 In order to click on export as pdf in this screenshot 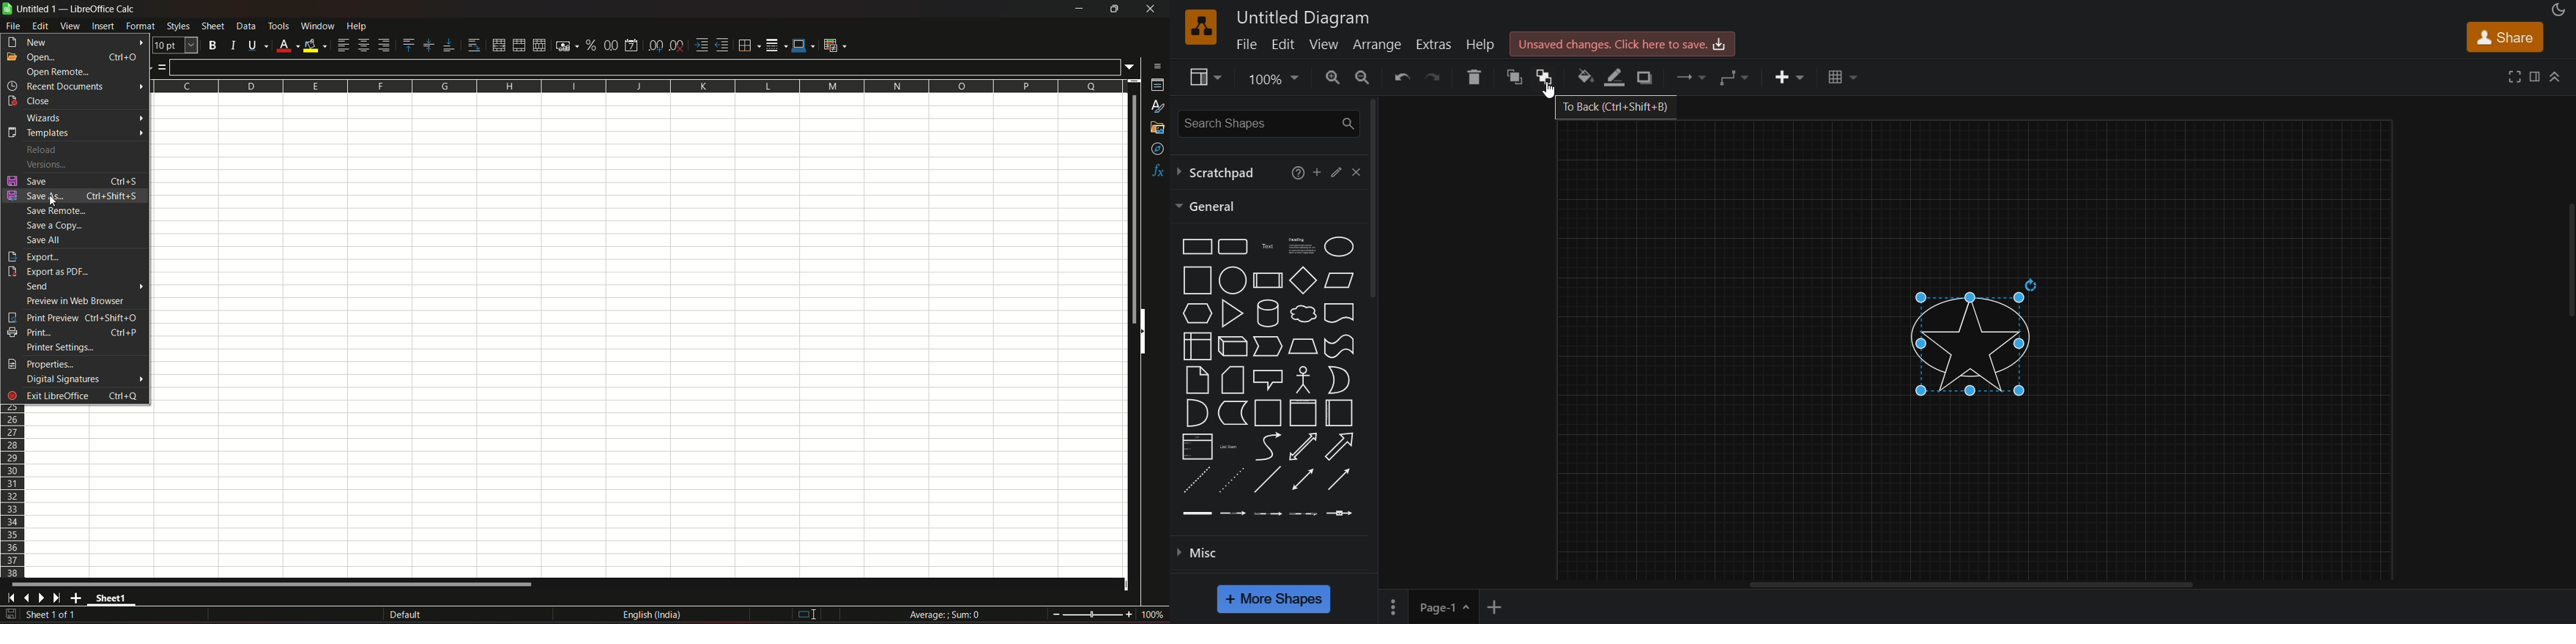, I will do `click(51, 272)`.